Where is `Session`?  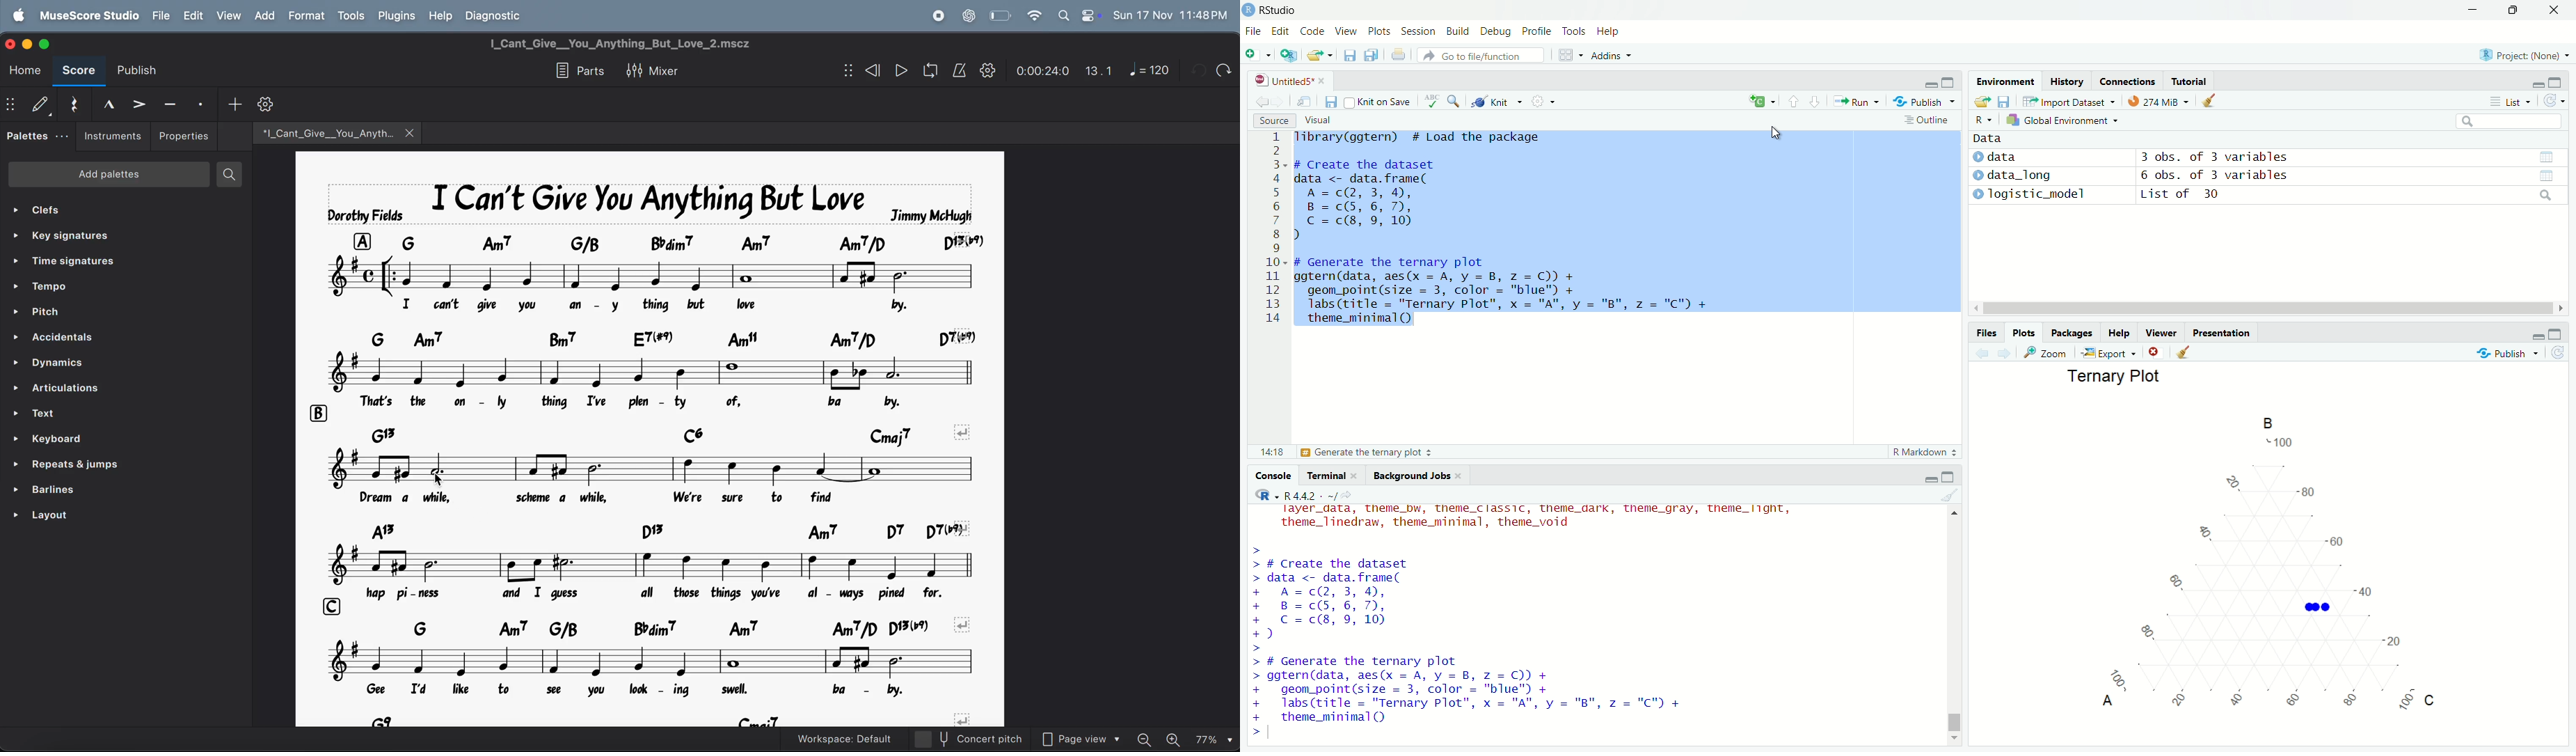
Session is located at coordinates (1417, 33).